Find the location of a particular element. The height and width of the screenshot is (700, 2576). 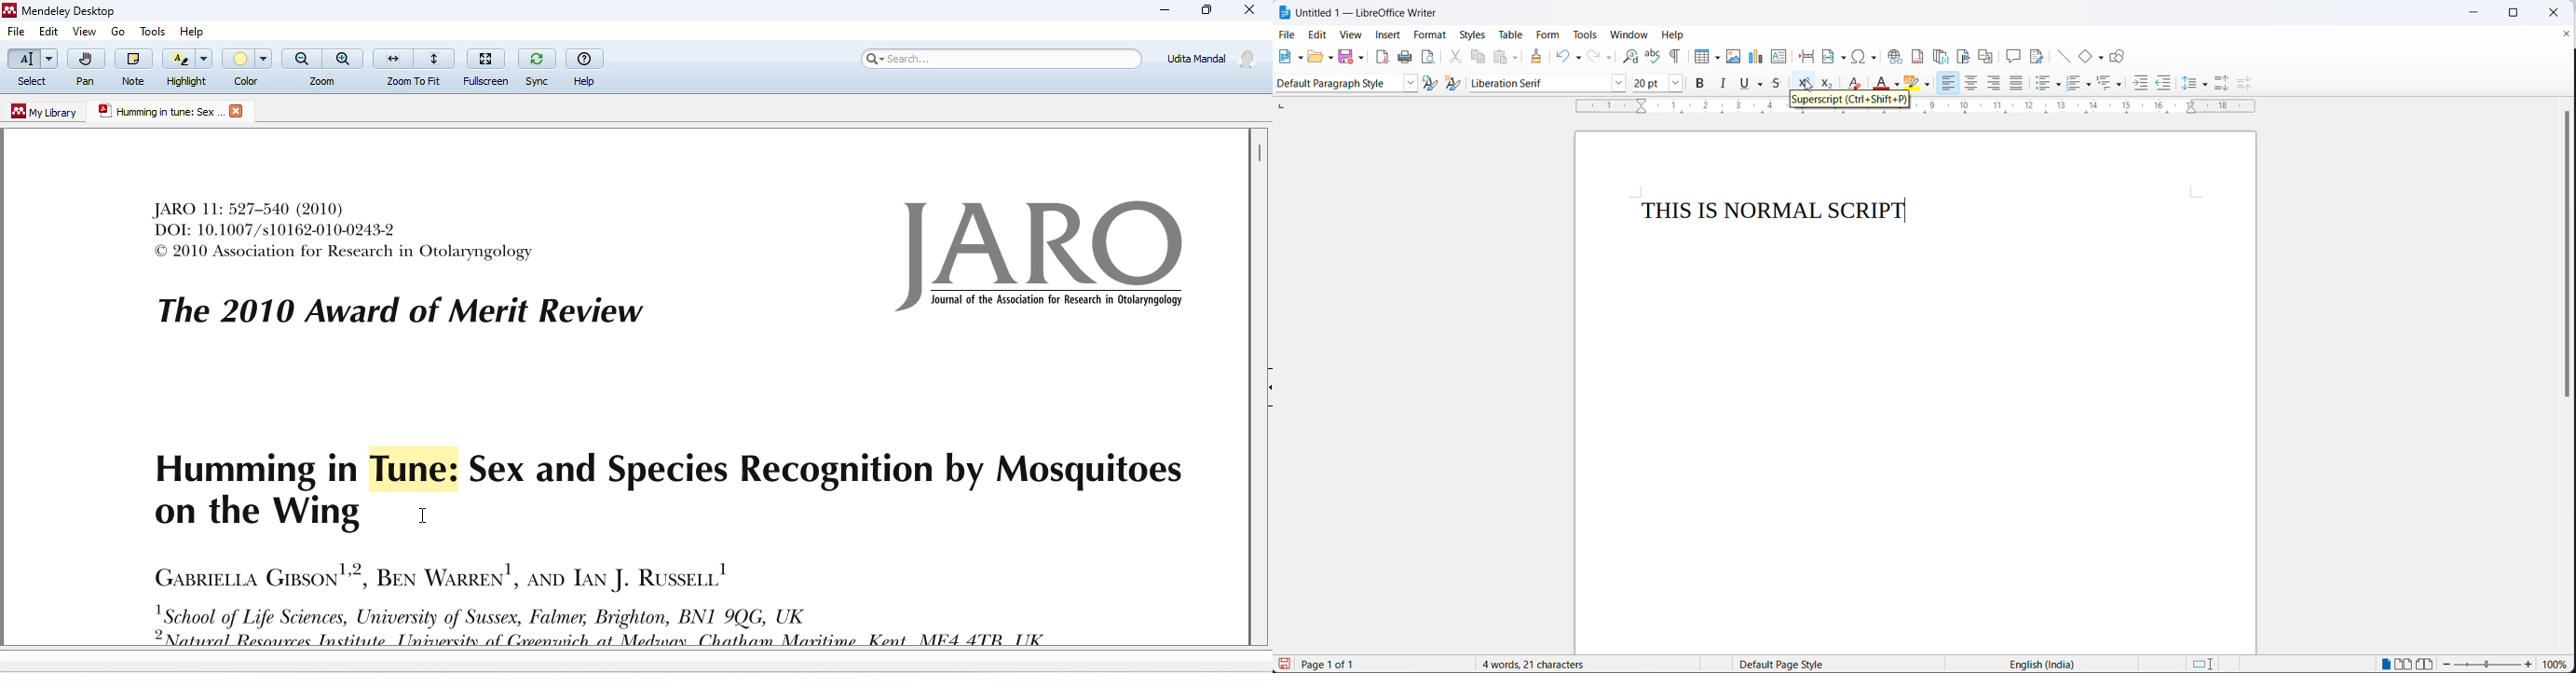

insert comments is located at coordinates (2013, 54).